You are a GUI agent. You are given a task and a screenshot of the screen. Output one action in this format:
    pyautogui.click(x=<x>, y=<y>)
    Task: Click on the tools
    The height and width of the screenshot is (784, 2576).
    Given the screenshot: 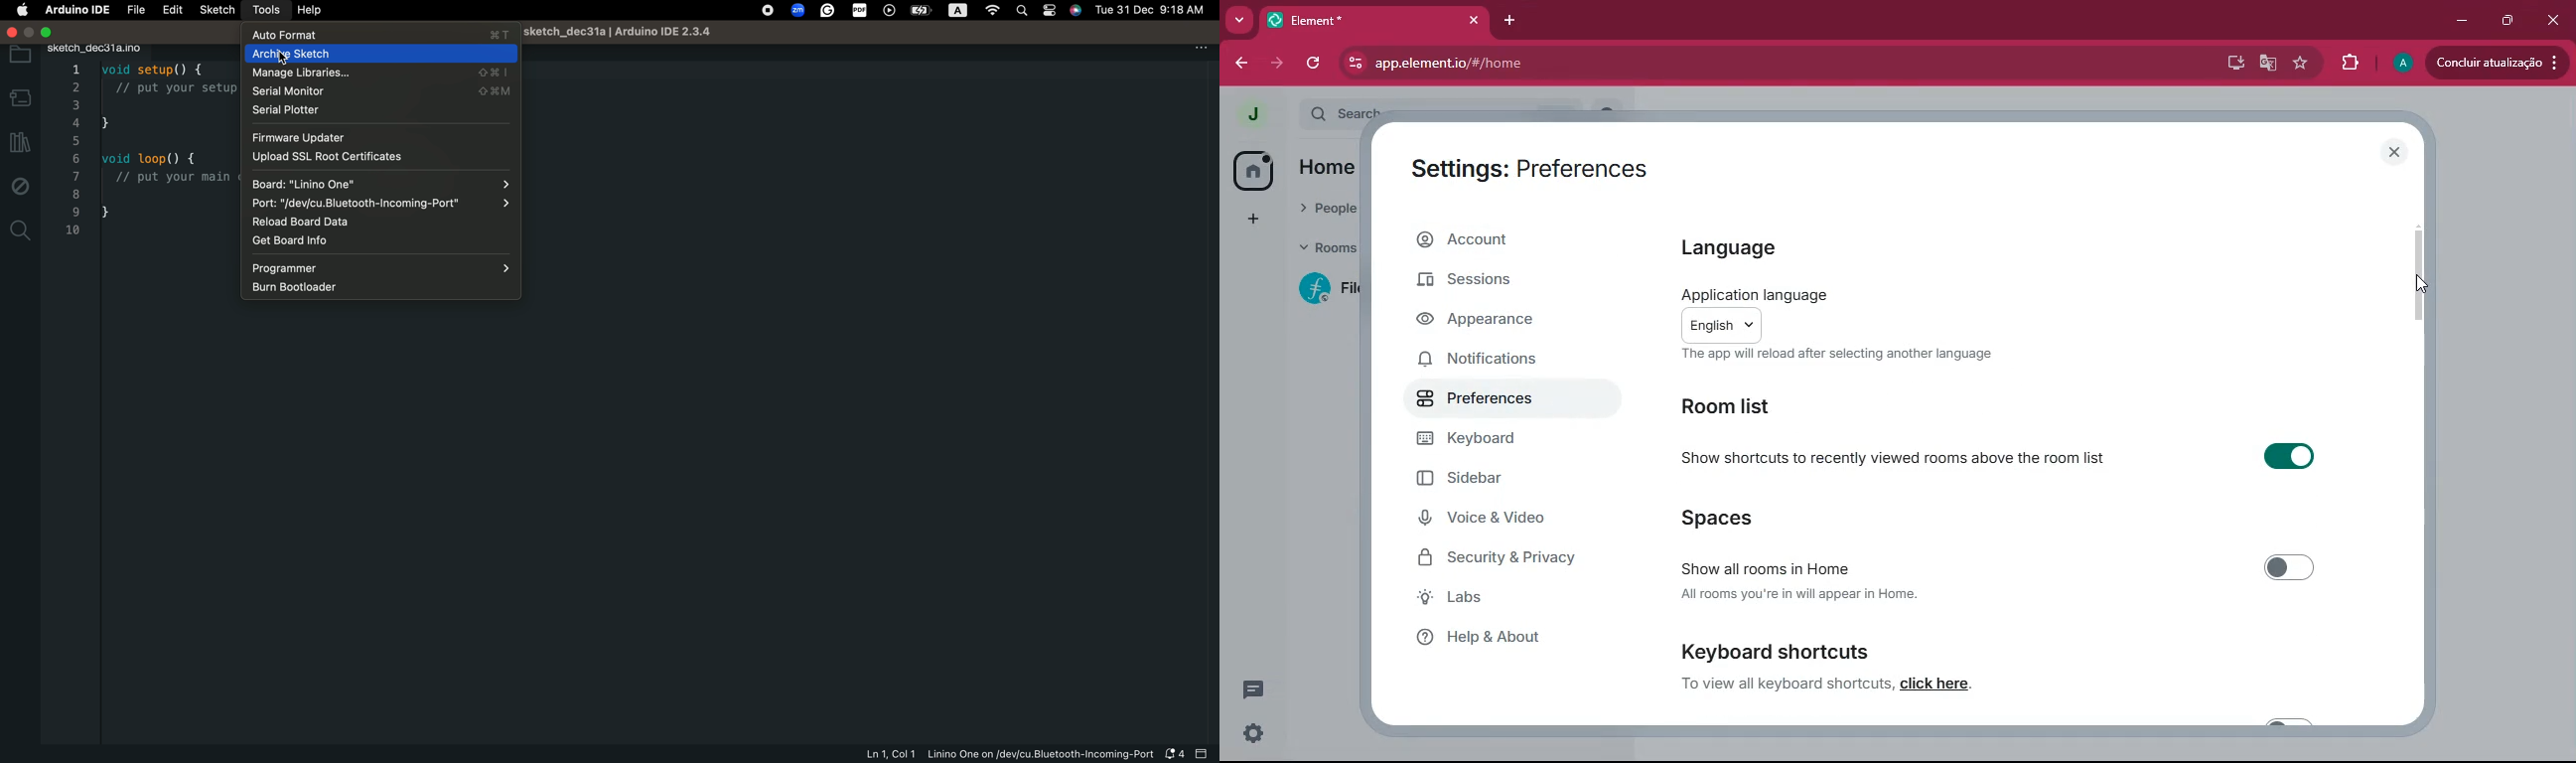 What is the action you would take?
    pyautogui.click(x=263, y=10)
    